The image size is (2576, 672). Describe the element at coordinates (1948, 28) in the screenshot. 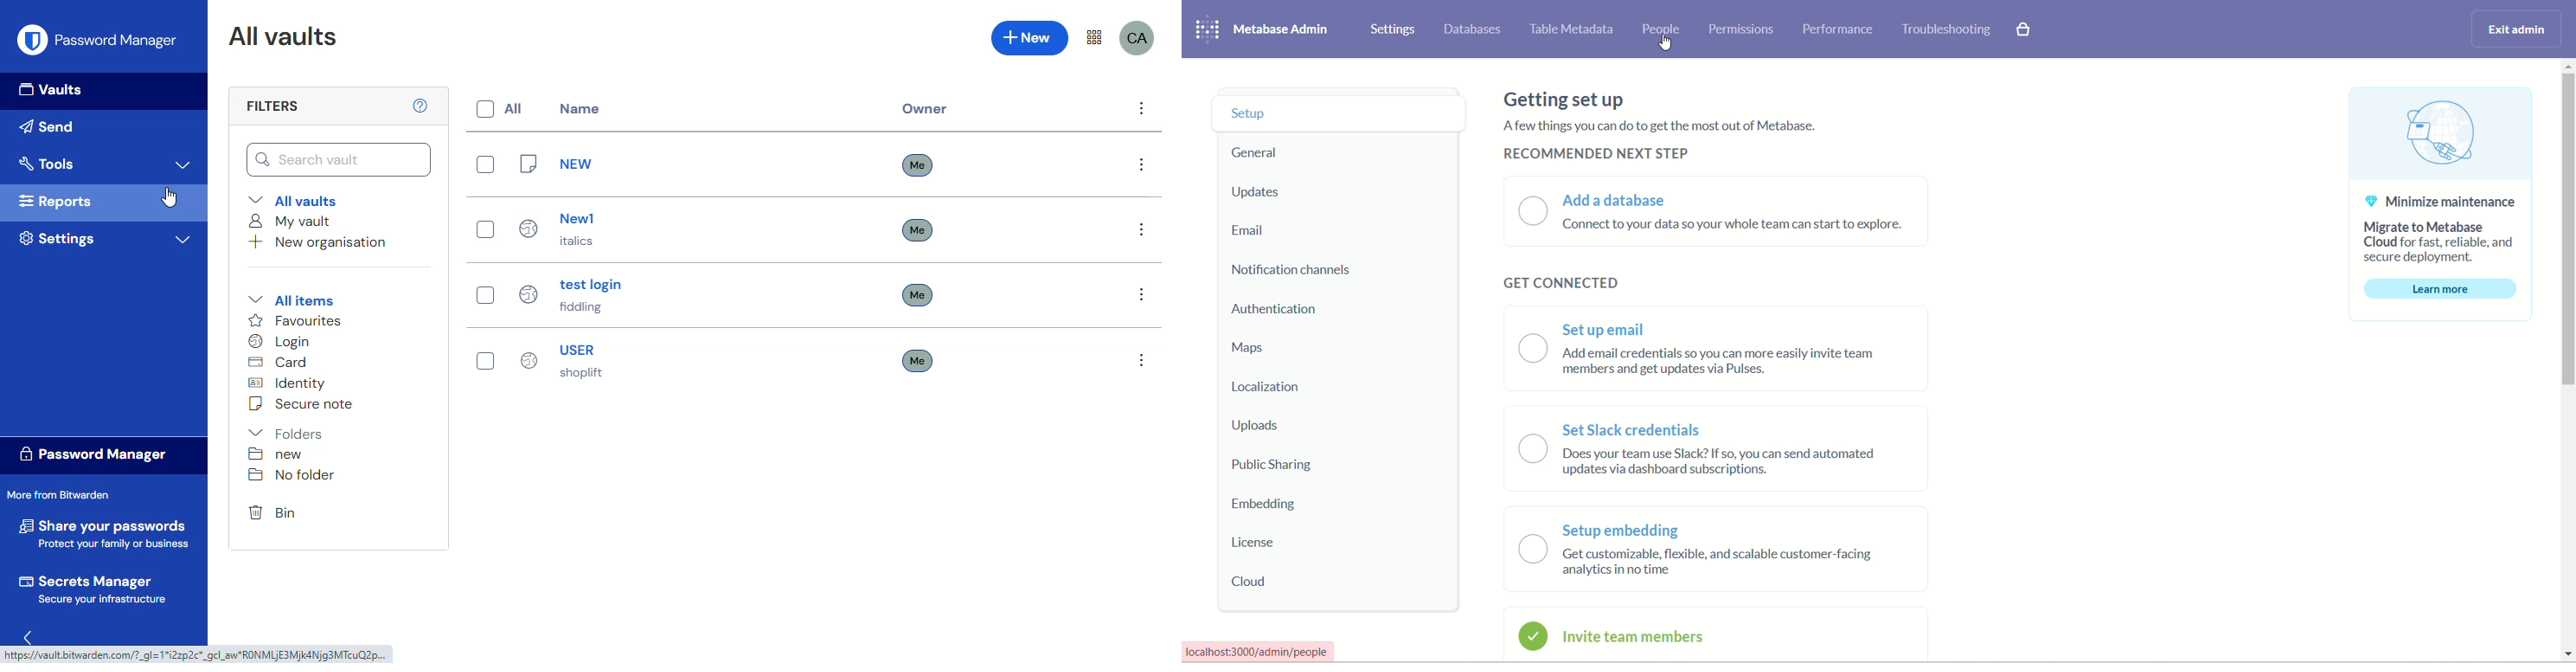

I see `troubleshooting` at that location.